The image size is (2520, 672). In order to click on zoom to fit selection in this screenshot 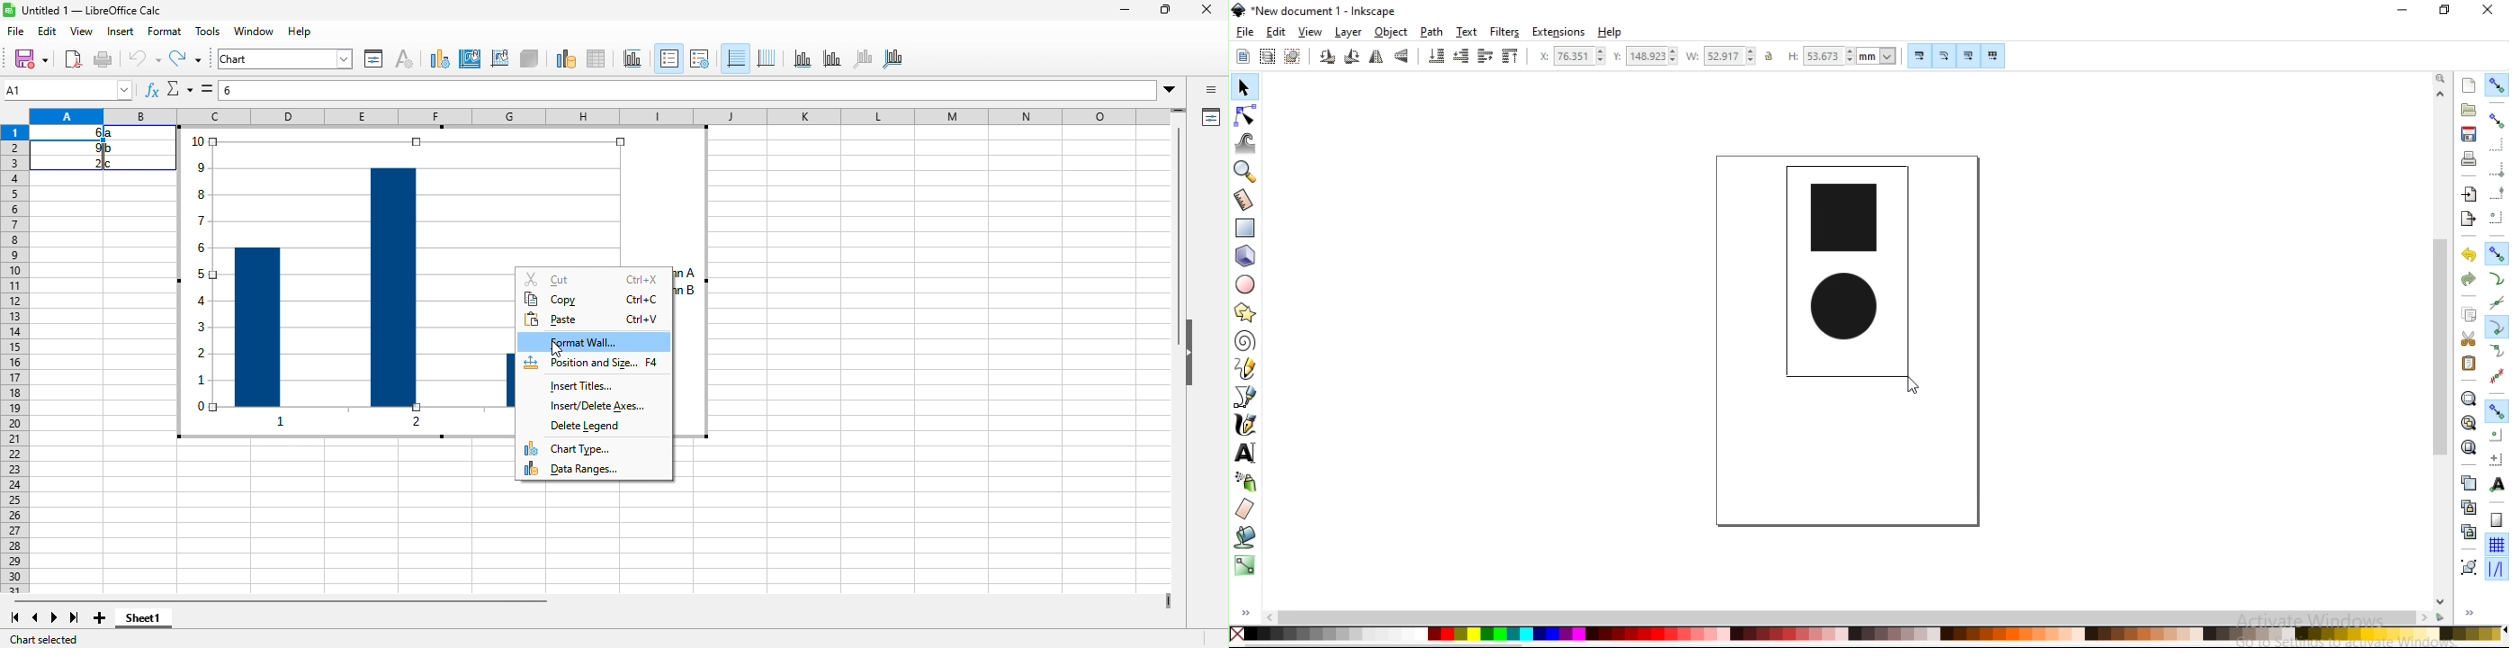, I will do `click(2468, 399)`.